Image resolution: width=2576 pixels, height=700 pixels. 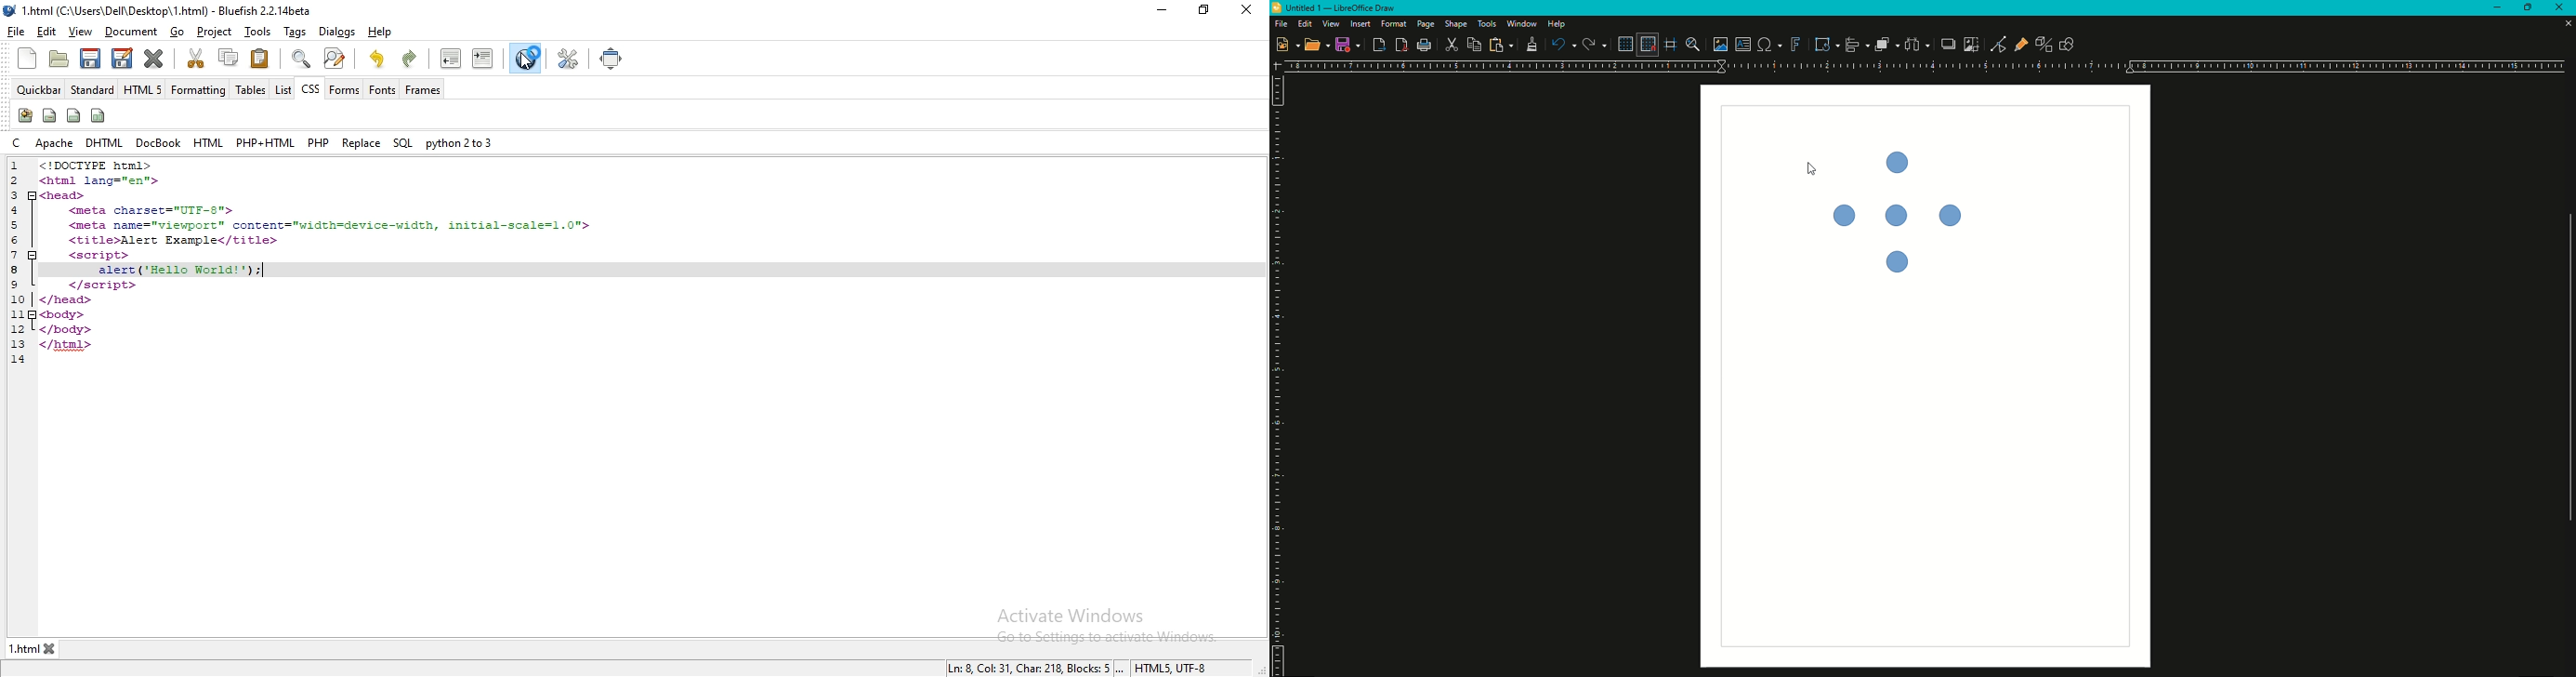 What do you see at coordinates (1625, 45) in the screenshot?
I see `Display Grid` at bounding box center [1625, 45].